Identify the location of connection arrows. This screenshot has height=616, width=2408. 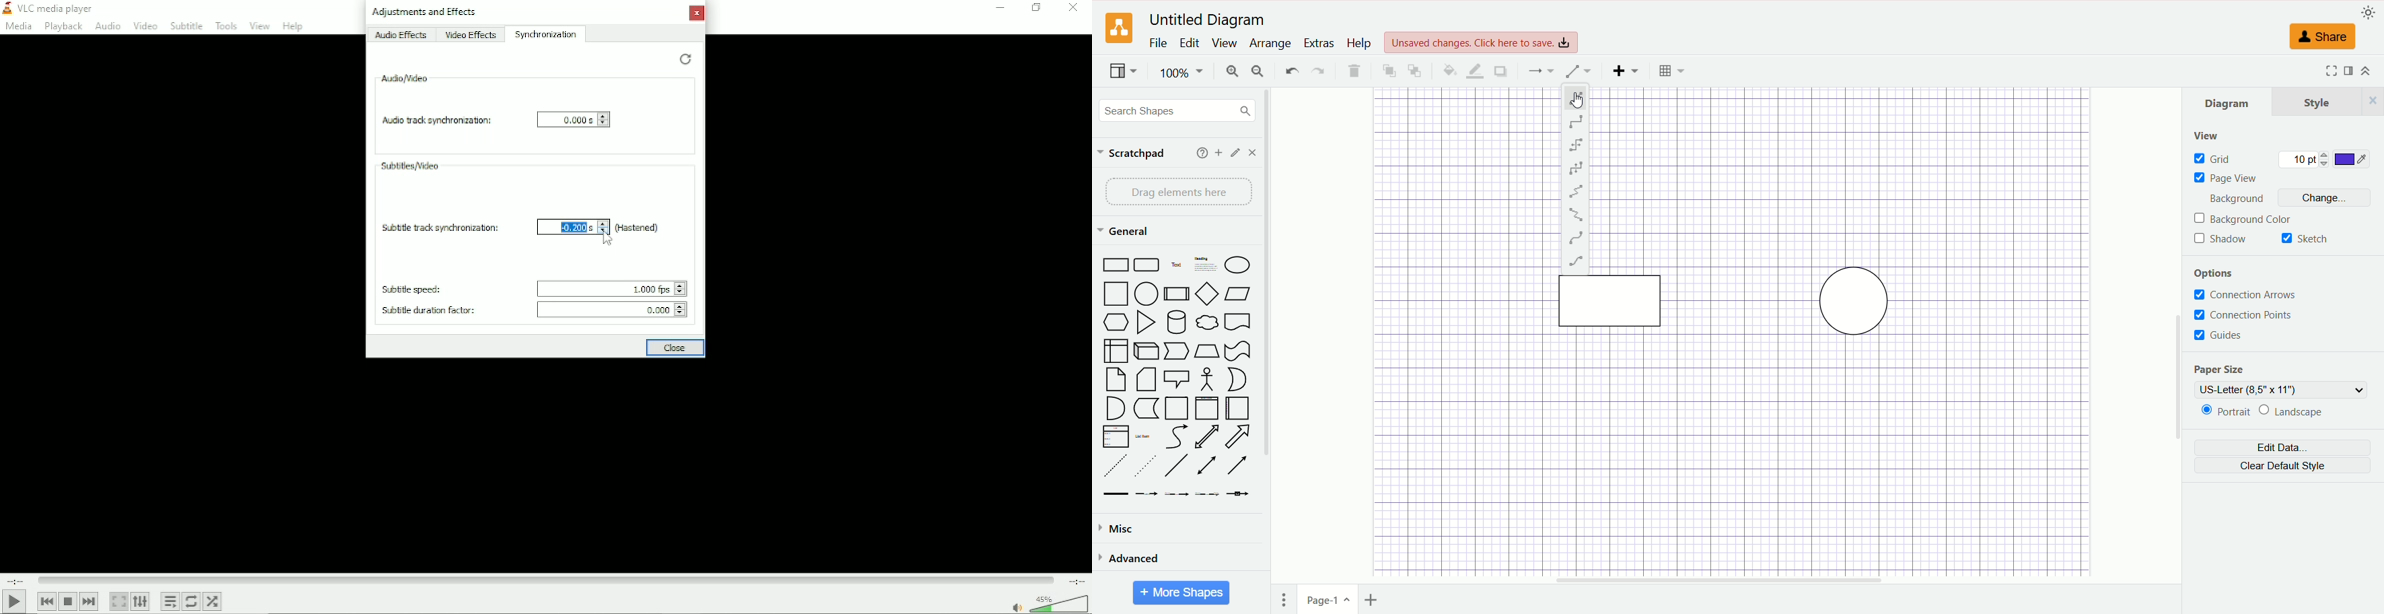
(2245, 295).